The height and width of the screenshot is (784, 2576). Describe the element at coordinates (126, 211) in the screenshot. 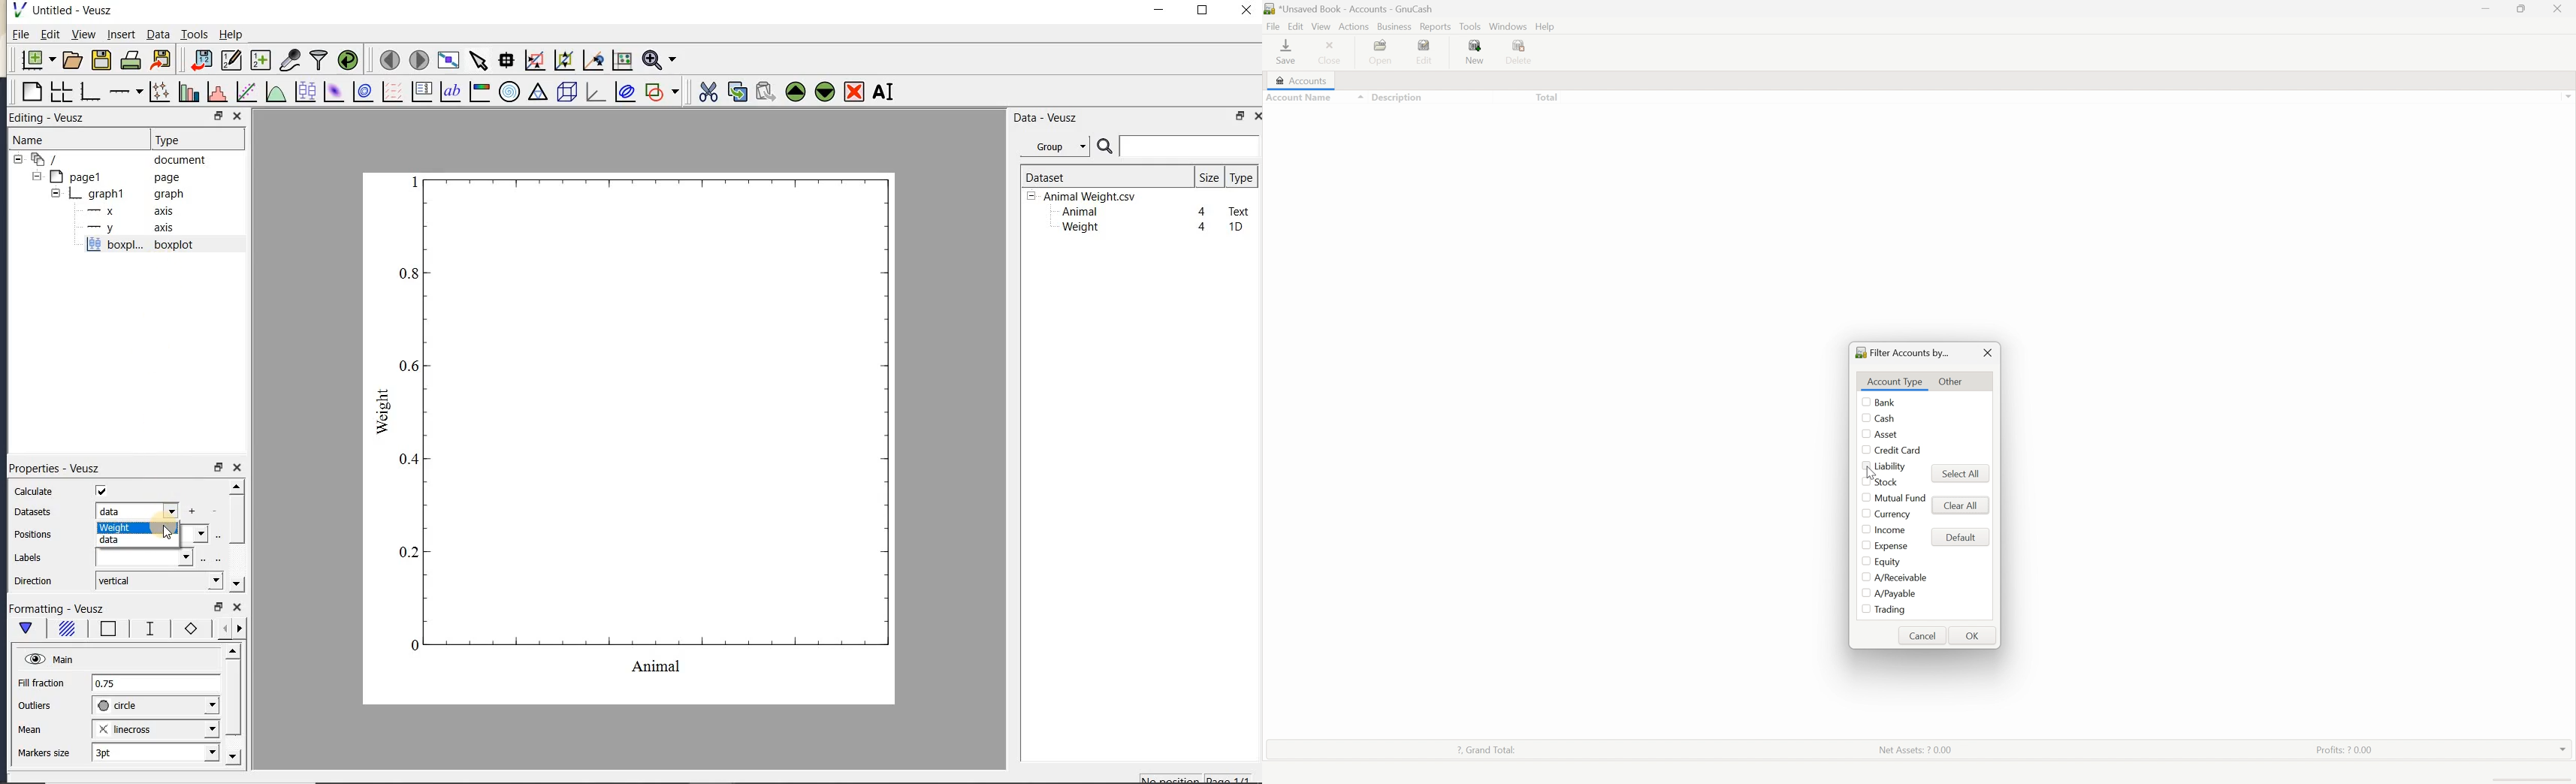

I see `axis` at that location.